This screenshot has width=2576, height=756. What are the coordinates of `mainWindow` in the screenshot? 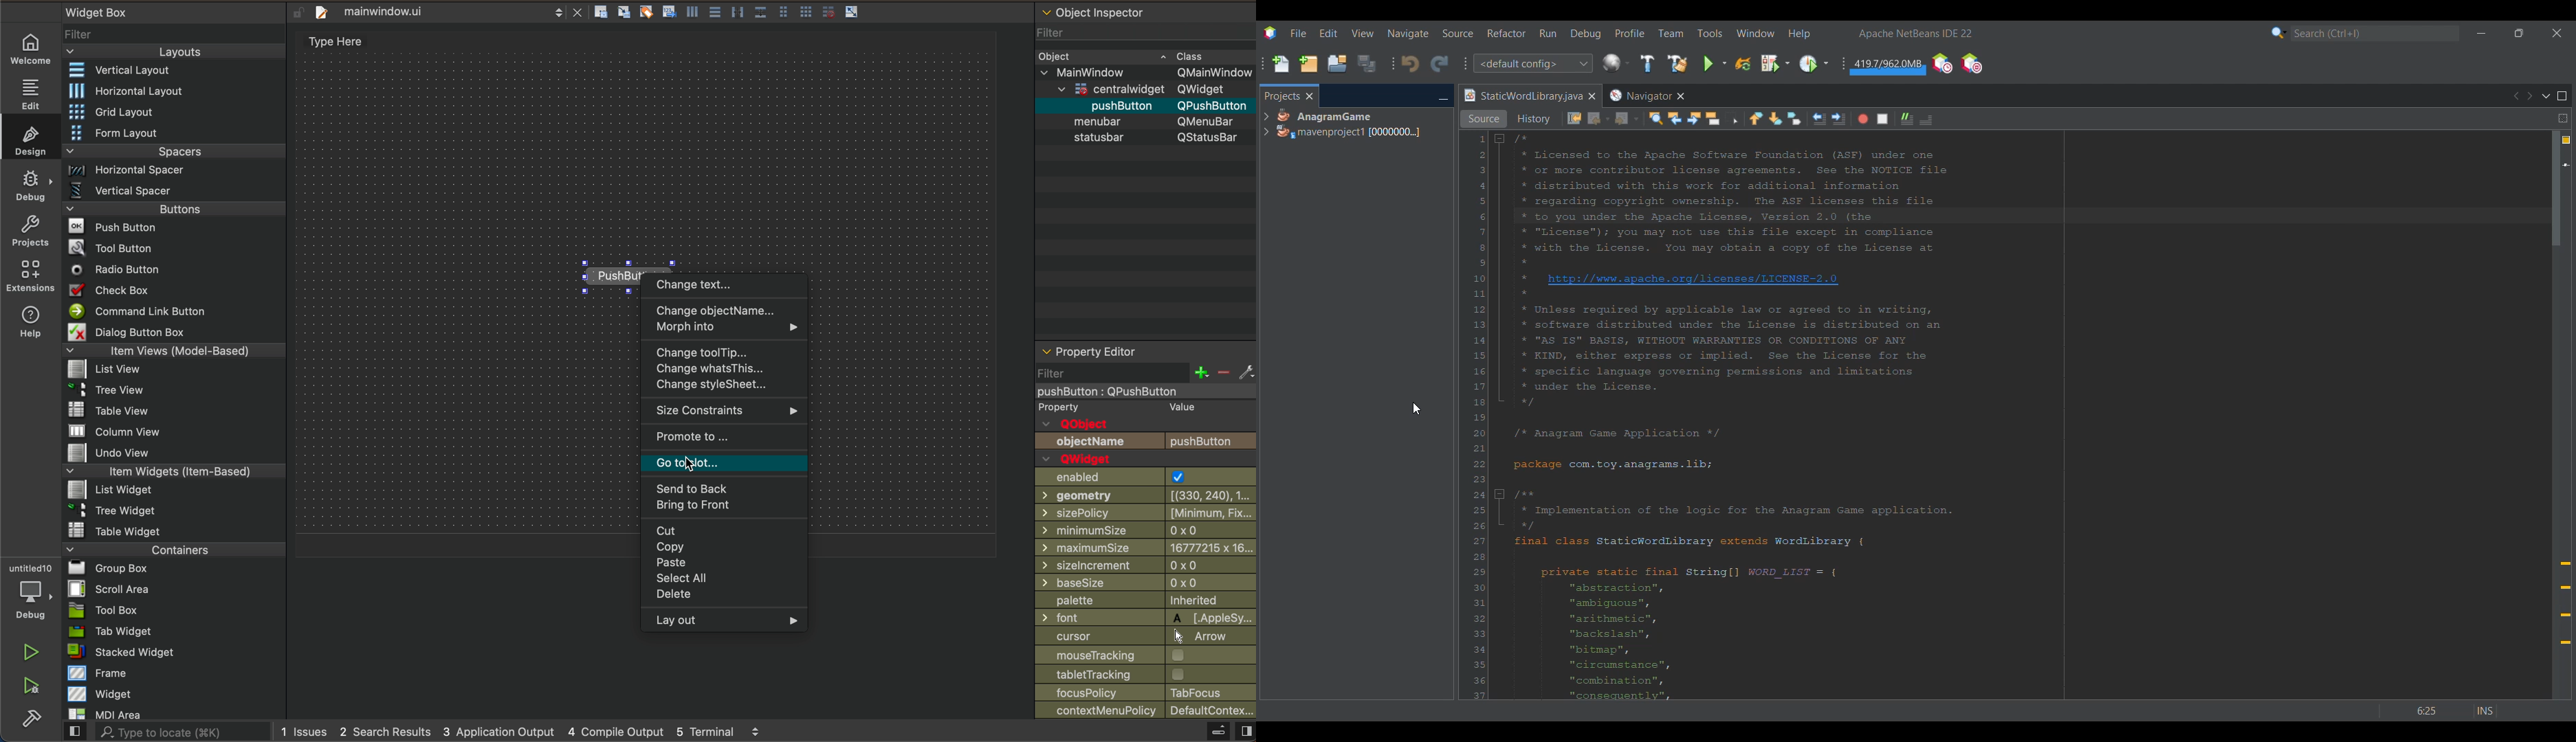 It's located at (1146, 72).